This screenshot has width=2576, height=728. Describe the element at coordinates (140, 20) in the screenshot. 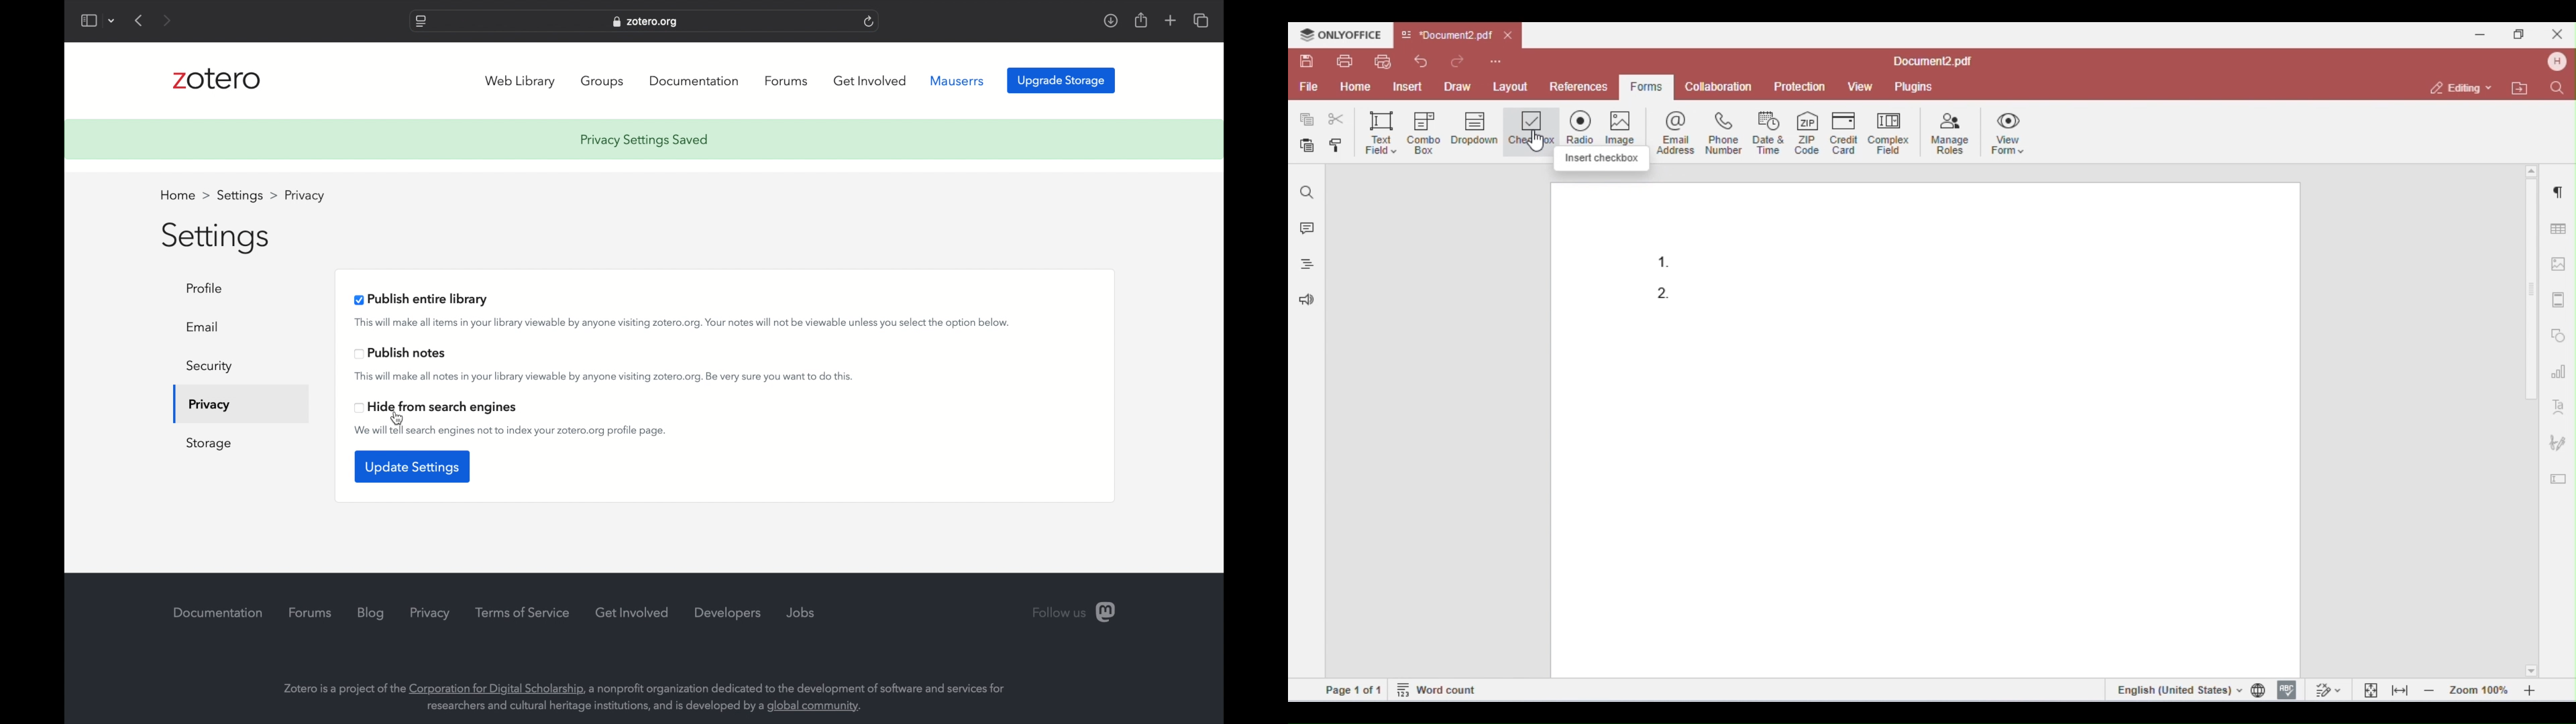

I see `previous` at that location.